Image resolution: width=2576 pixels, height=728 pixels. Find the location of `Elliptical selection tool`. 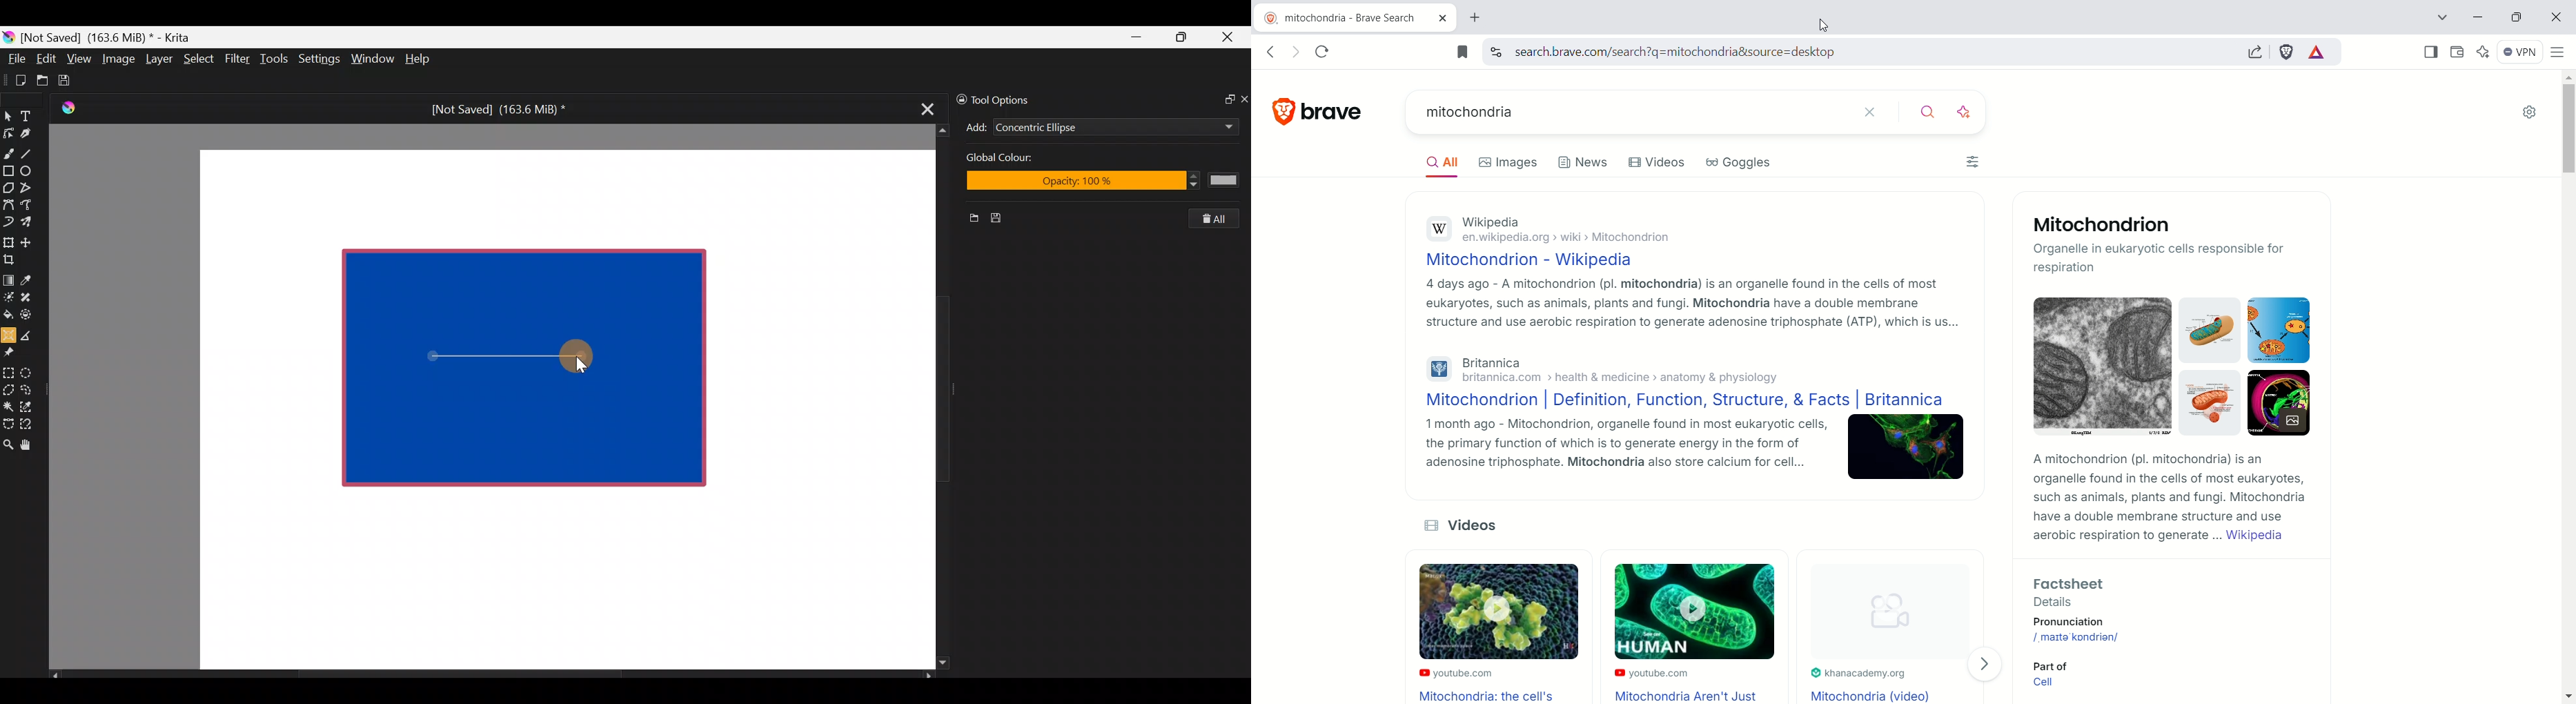

Elliptical selection tool is located at coordinates (31, 371).